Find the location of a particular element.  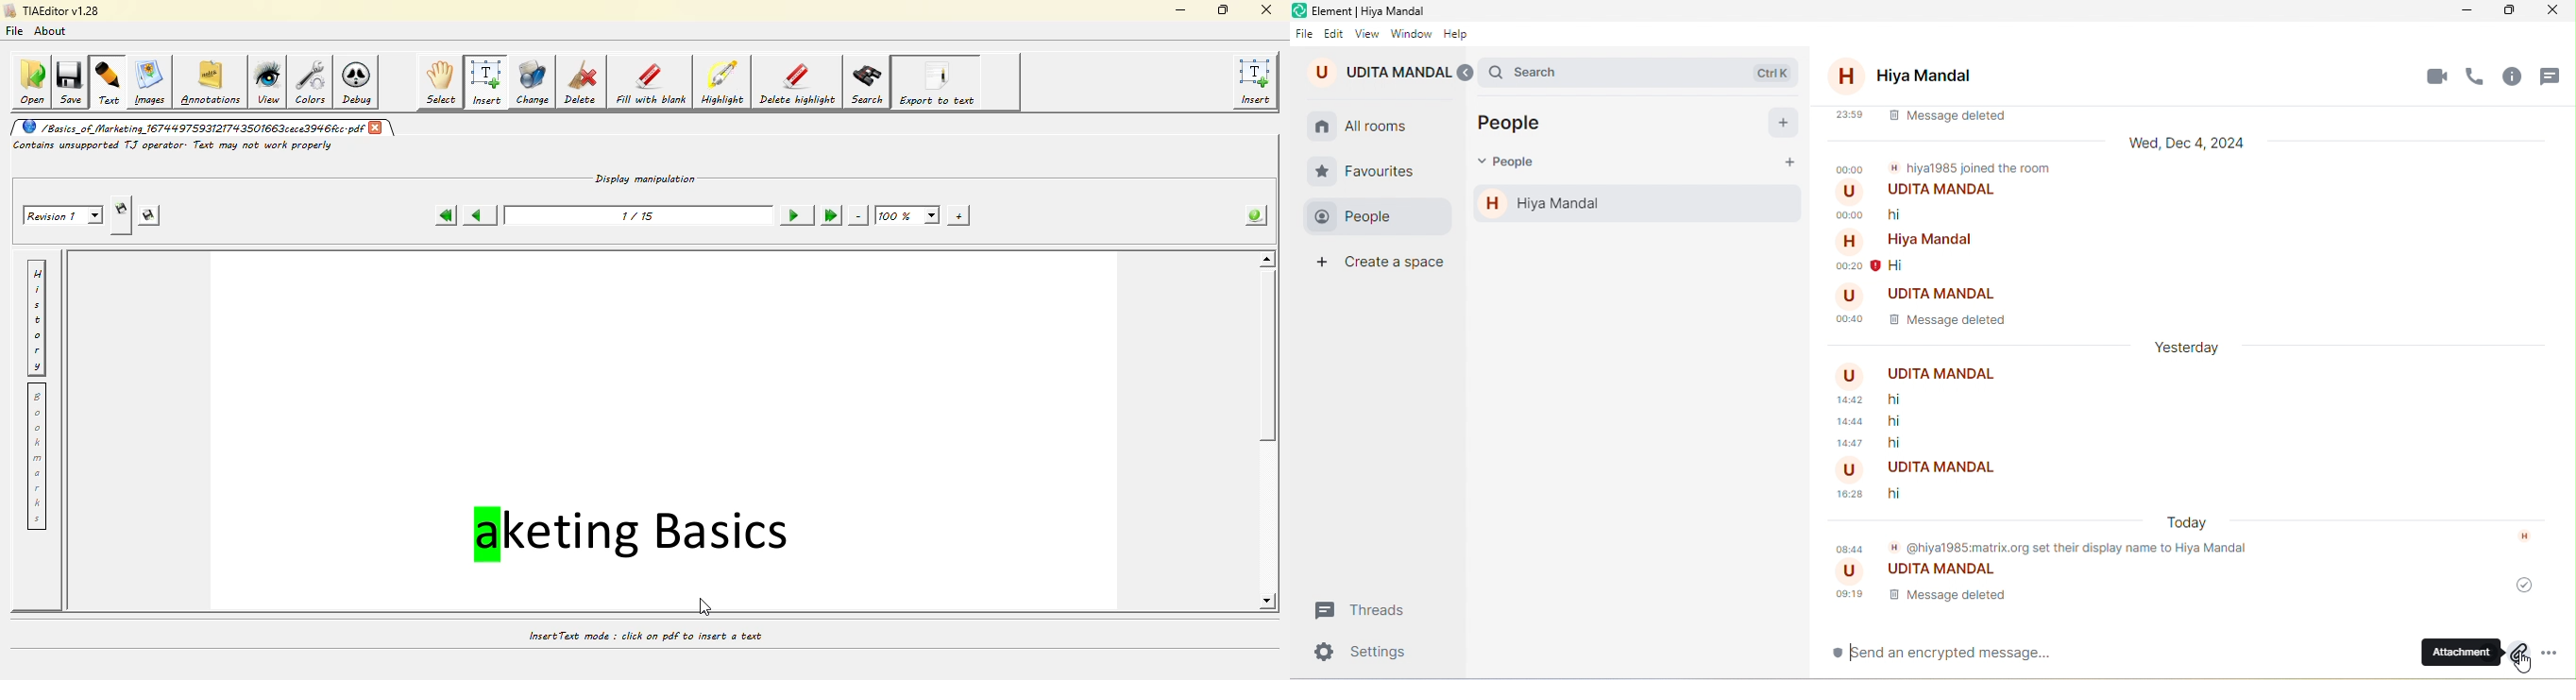

message delete is located at coordinates (1924, 121).